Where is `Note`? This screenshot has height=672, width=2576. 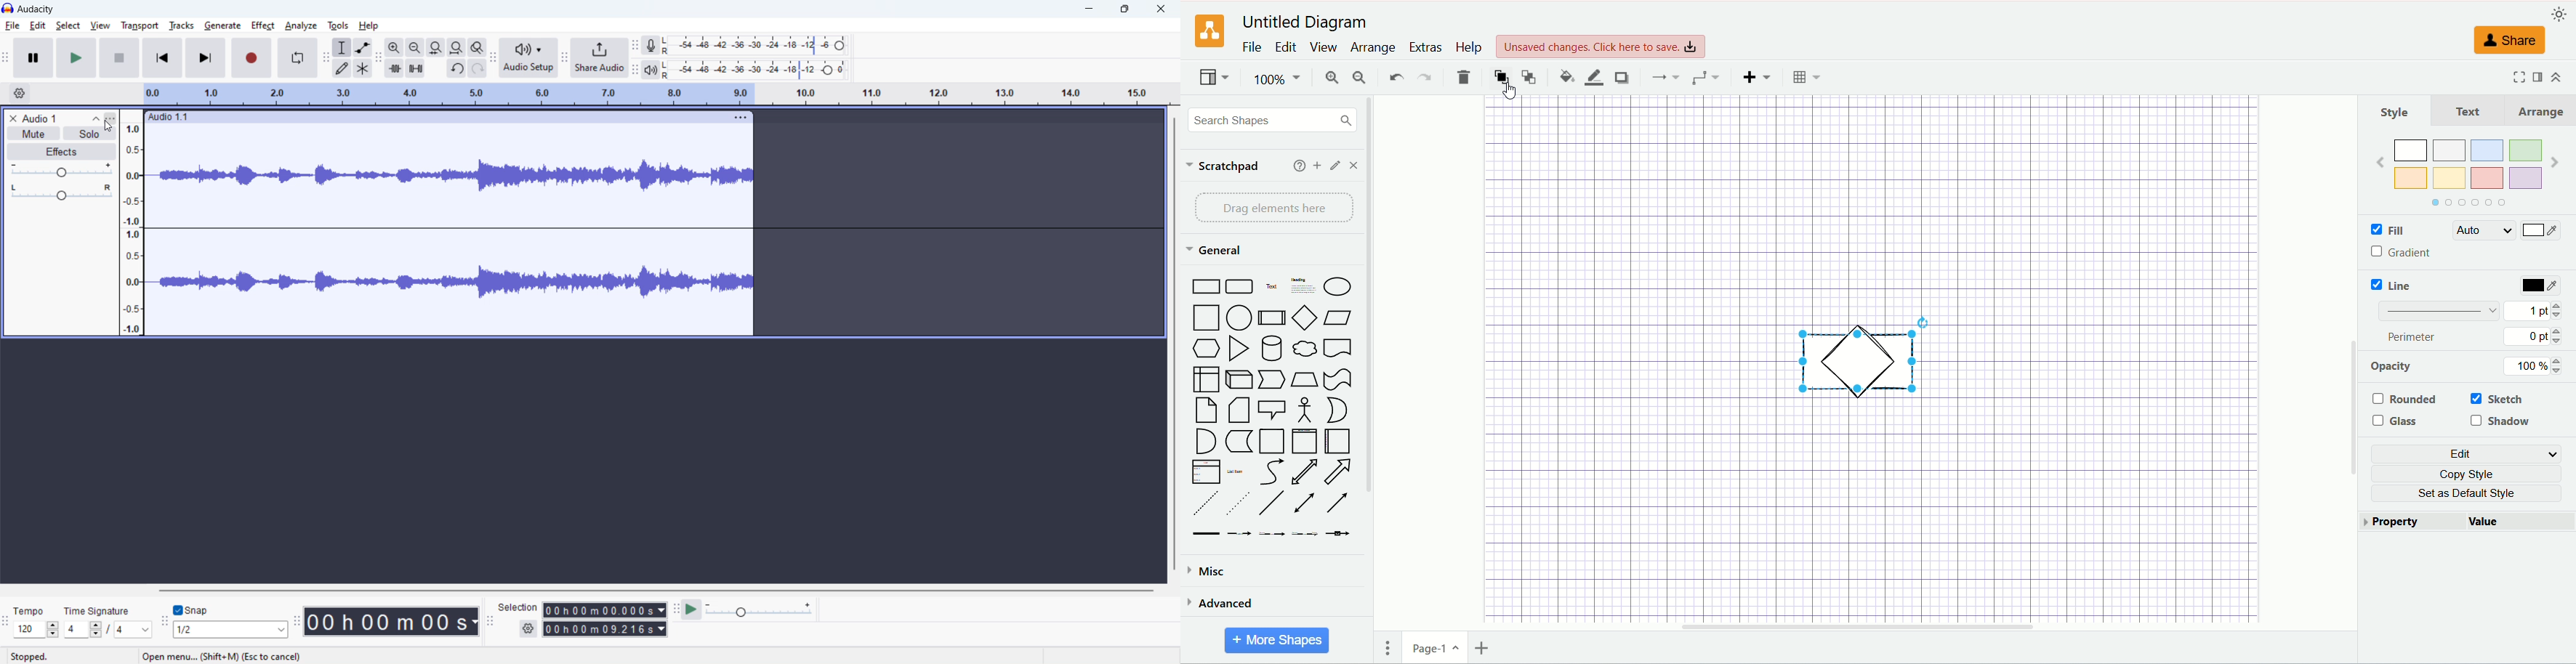
Note is located at coordinates (1202, 410).